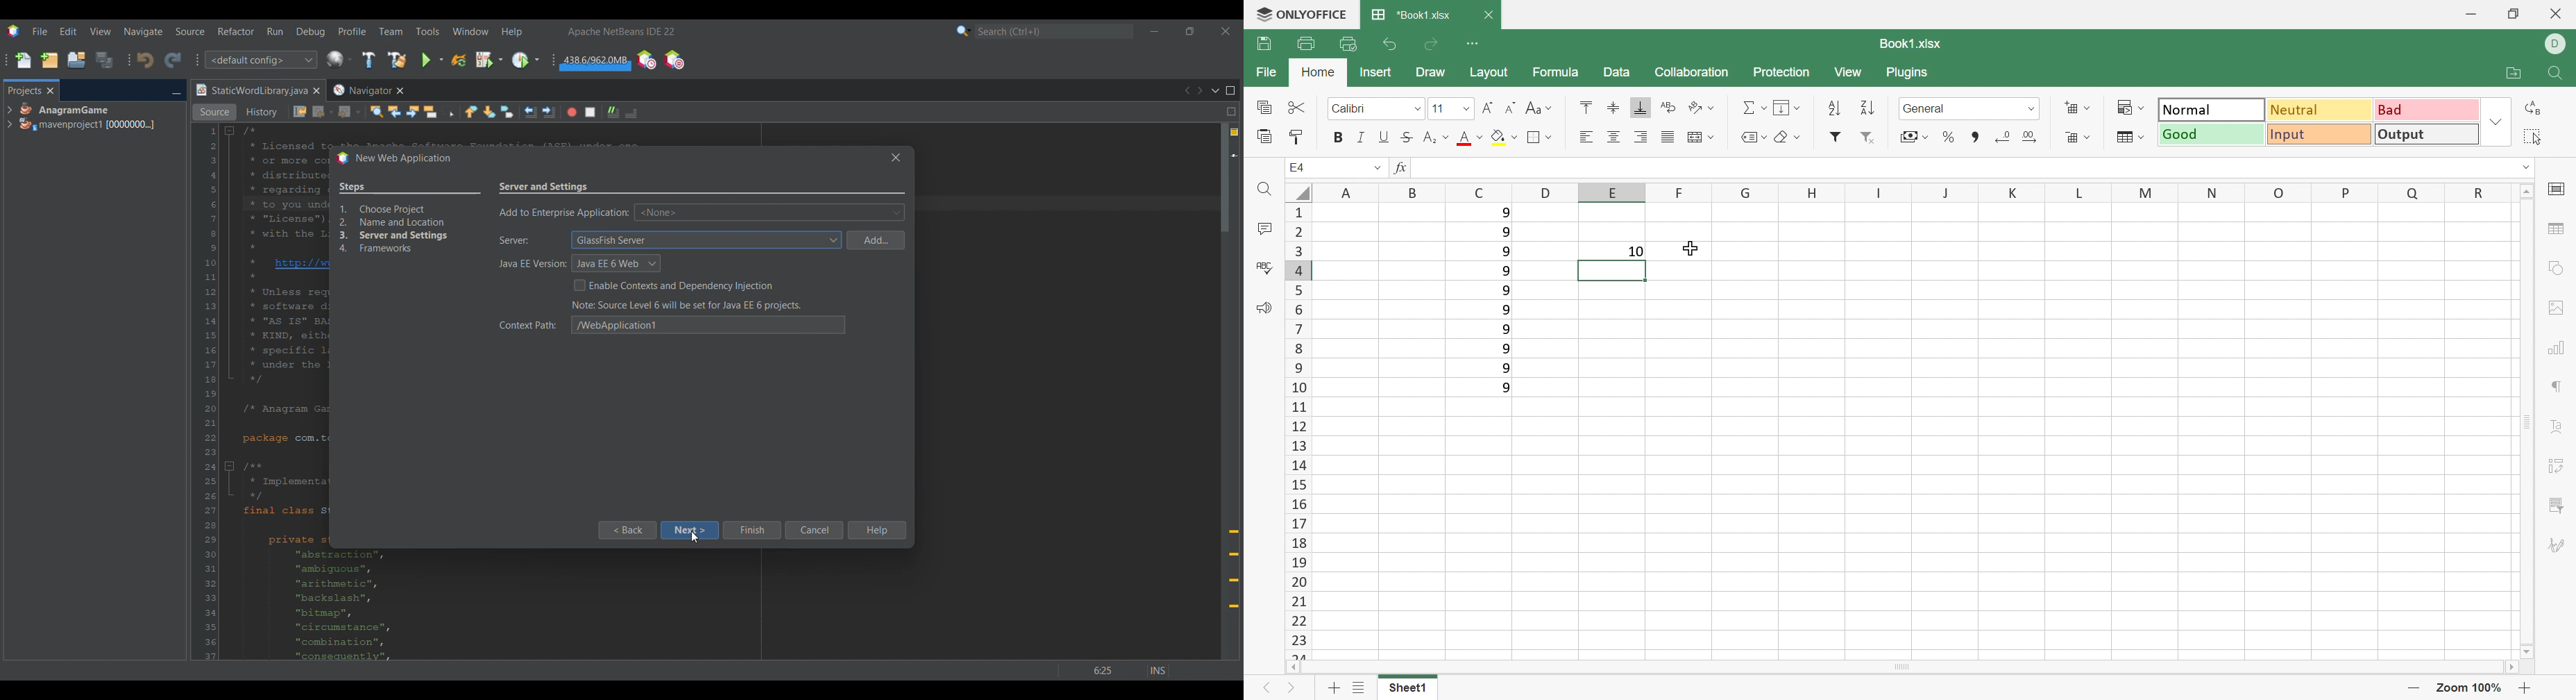 The width and height of the screenshot is (2576, 700). I want to click on DELL, so click(2559, 42).